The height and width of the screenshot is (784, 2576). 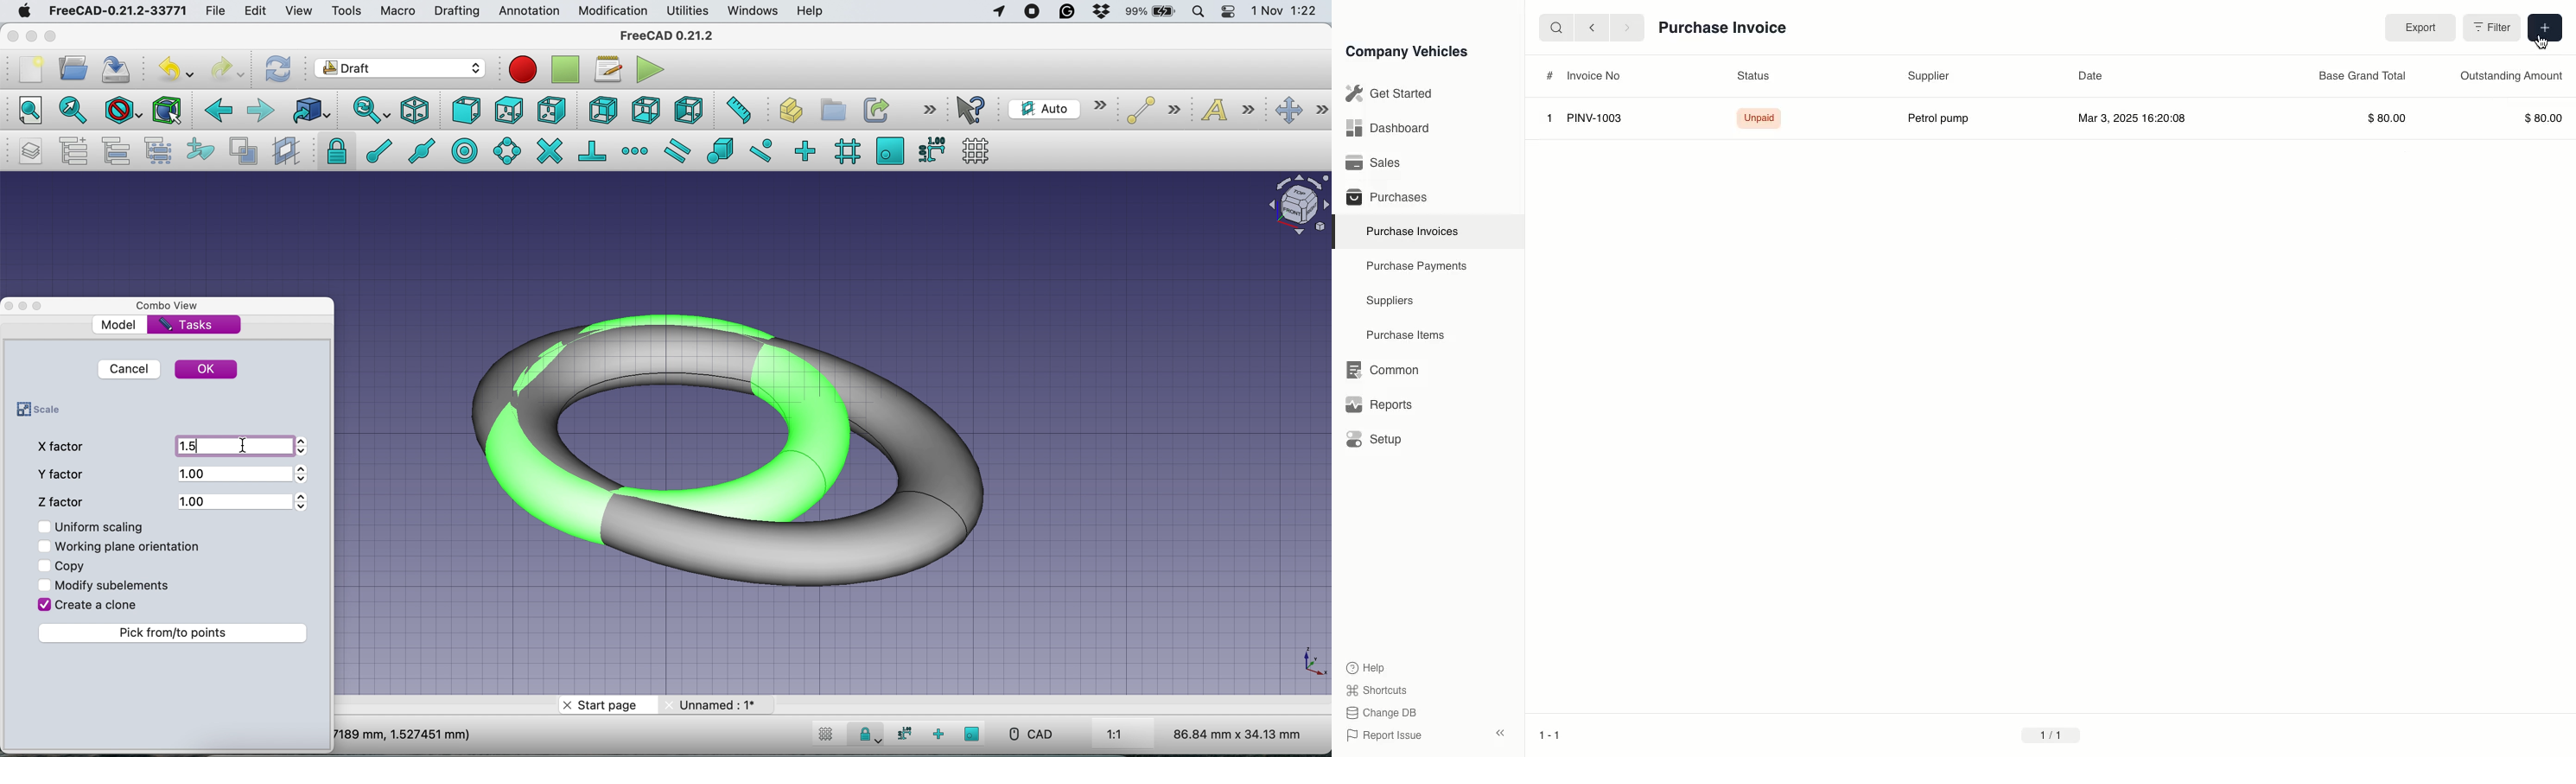 I want to click on Help, so click(x=1370, y=667).